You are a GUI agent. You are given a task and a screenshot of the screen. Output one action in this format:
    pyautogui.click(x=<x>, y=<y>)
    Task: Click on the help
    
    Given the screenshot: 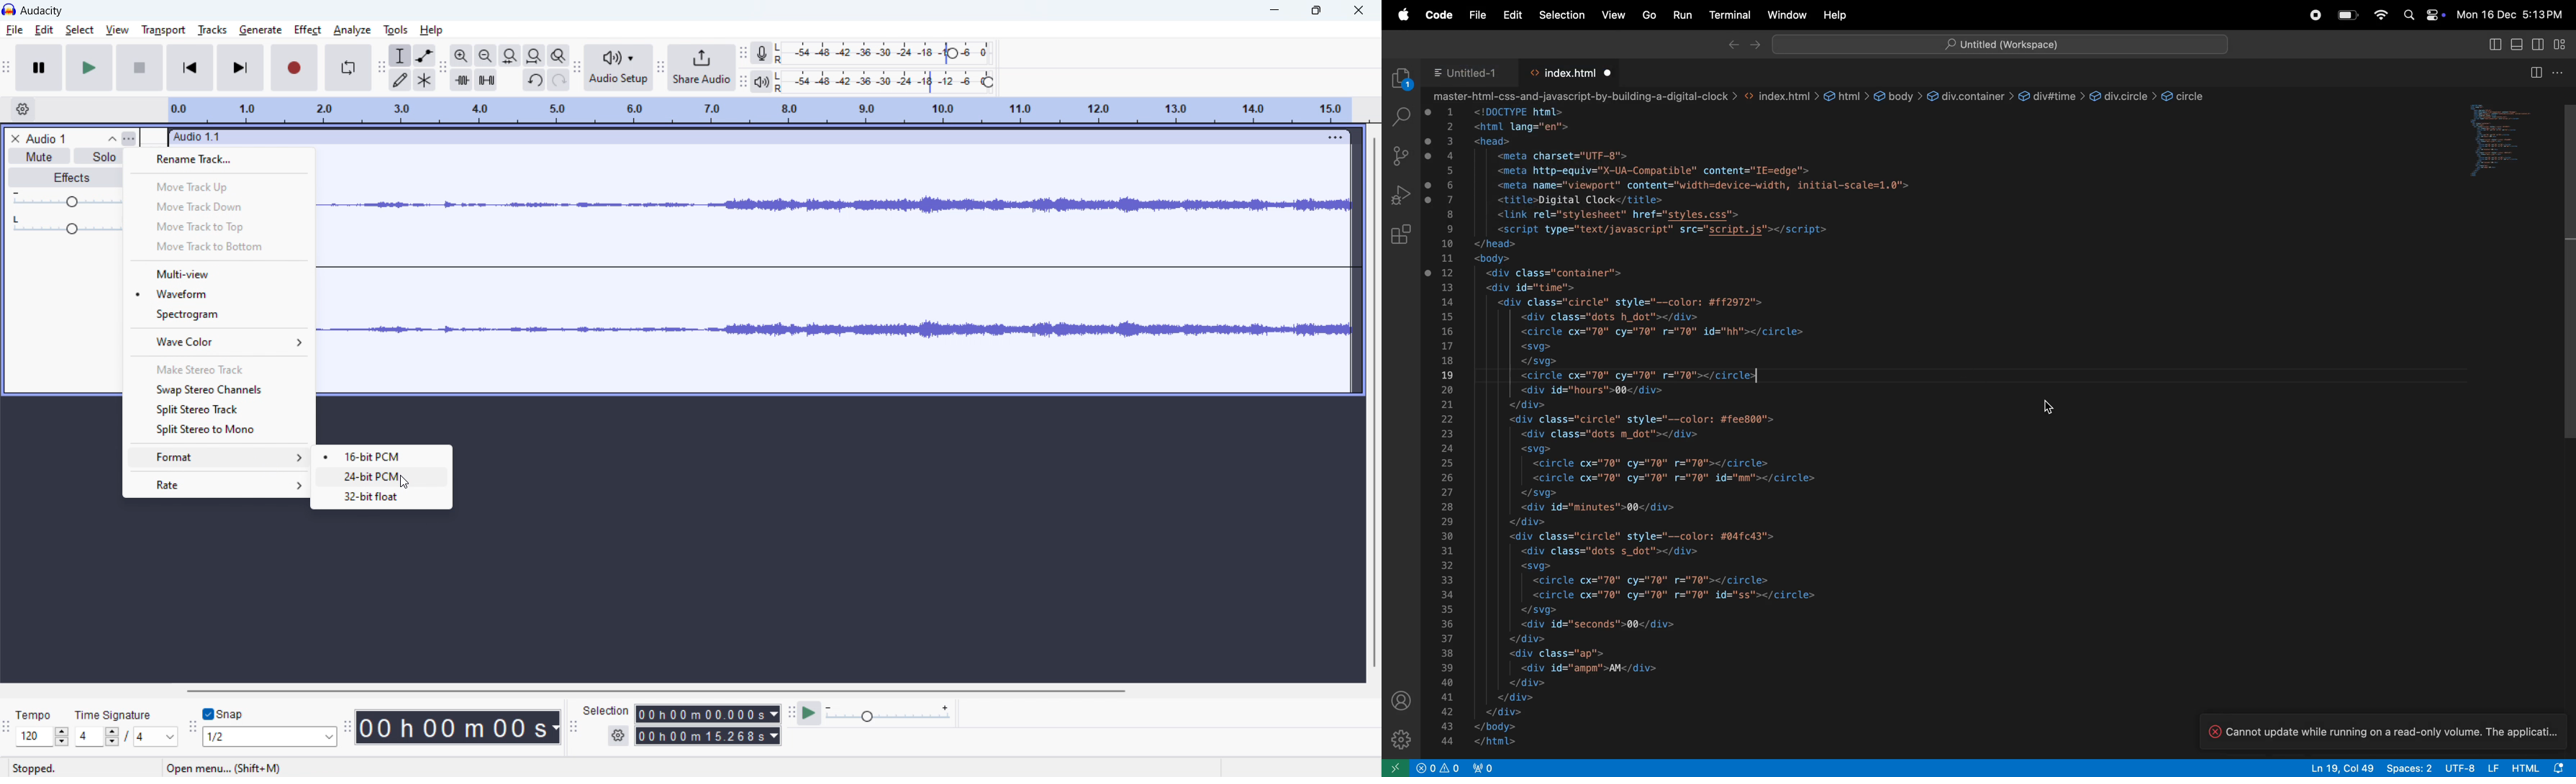 What is the action you would take?
    pyautogui.click(x=432, y=29)
    